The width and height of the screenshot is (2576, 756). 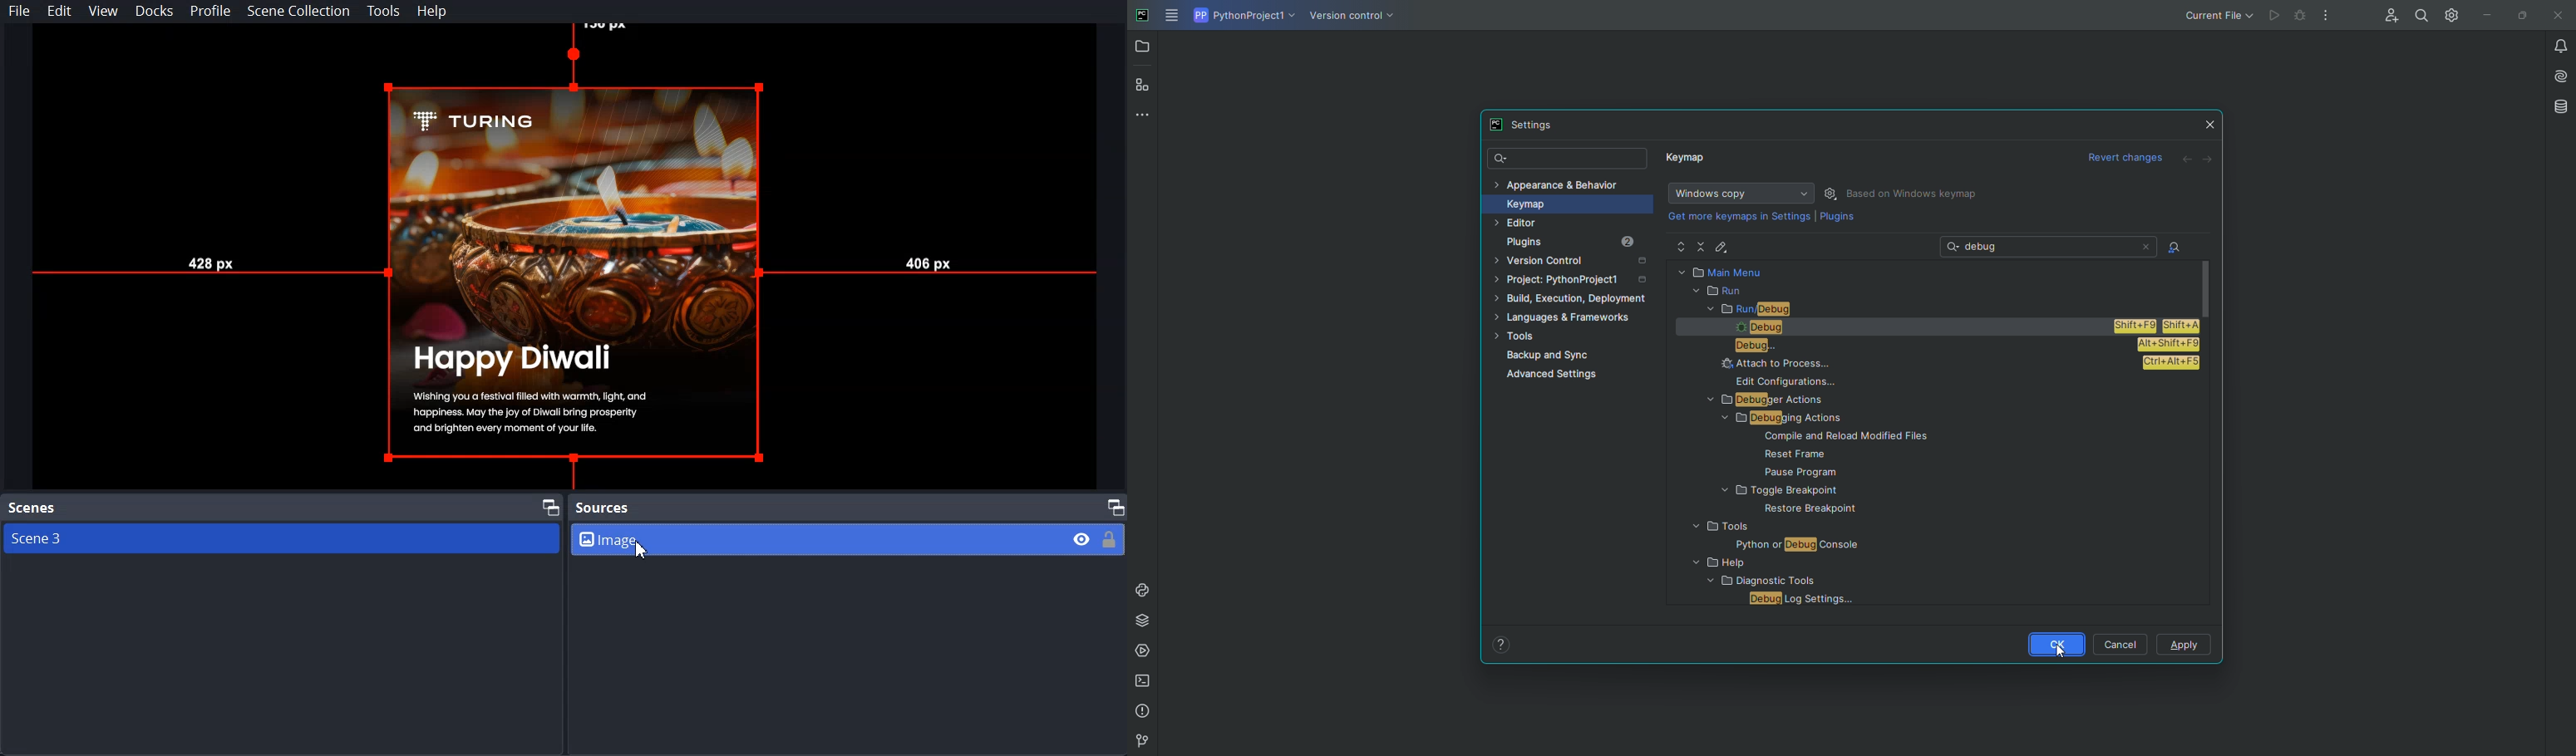 What do you see at coordinates (2519, 14) in the screenshot?
I see `Restore` at bounding box center [2519, 14].